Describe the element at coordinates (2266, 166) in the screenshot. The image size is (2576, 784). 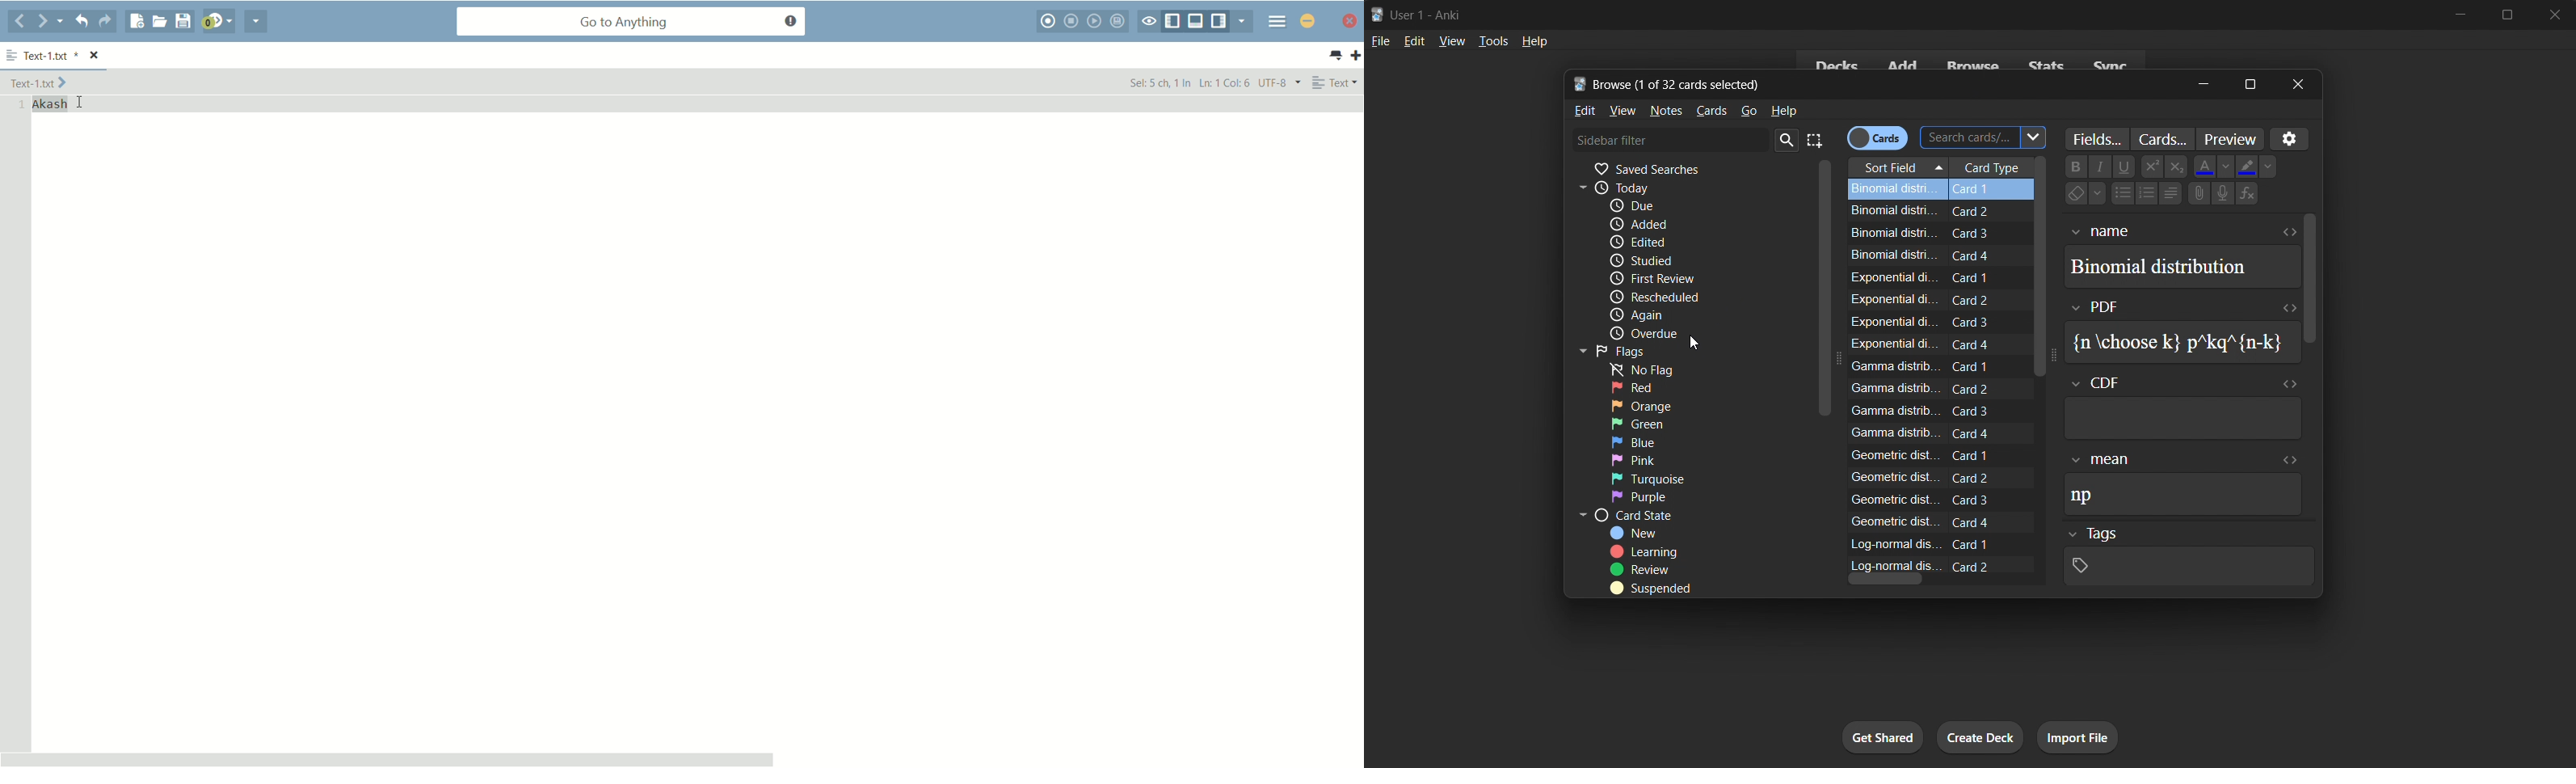
I see `` at that location.